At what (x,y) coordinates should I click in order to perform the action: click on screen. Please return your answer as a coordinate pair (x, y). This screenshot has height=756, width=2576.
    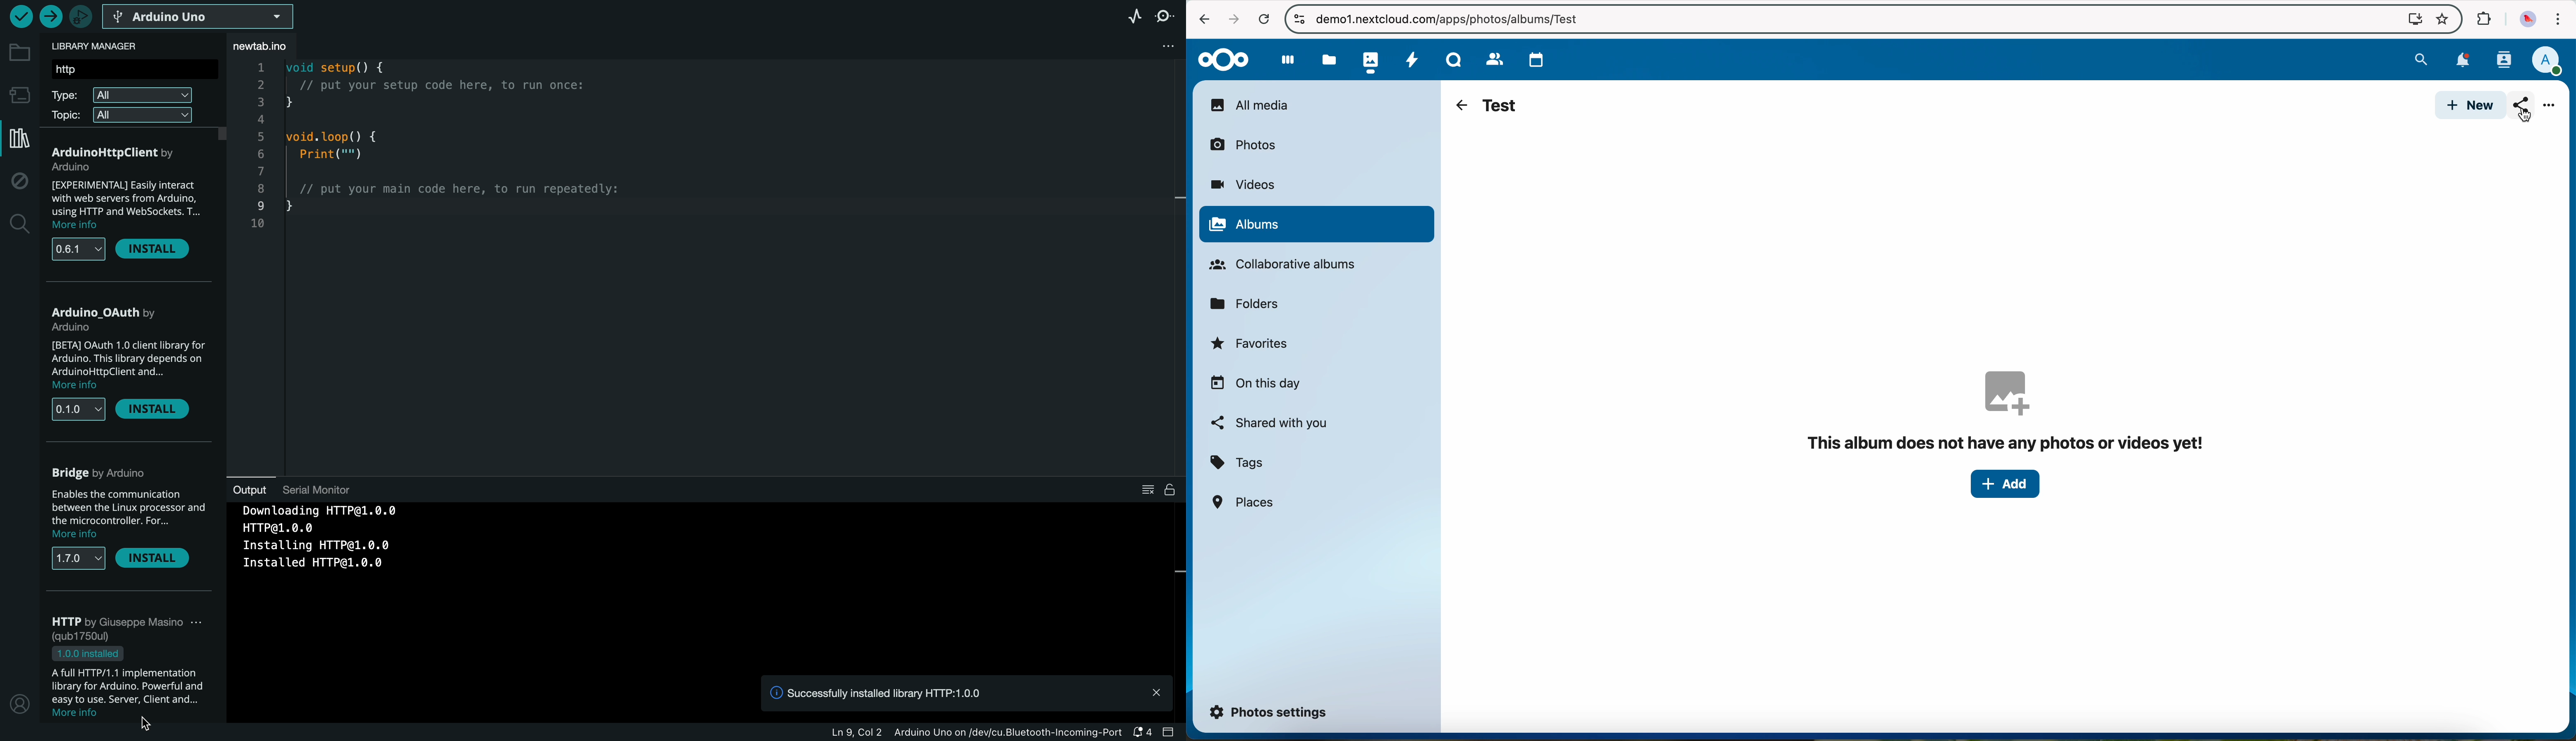
    Looking at the image, I should click on (2410, 19).